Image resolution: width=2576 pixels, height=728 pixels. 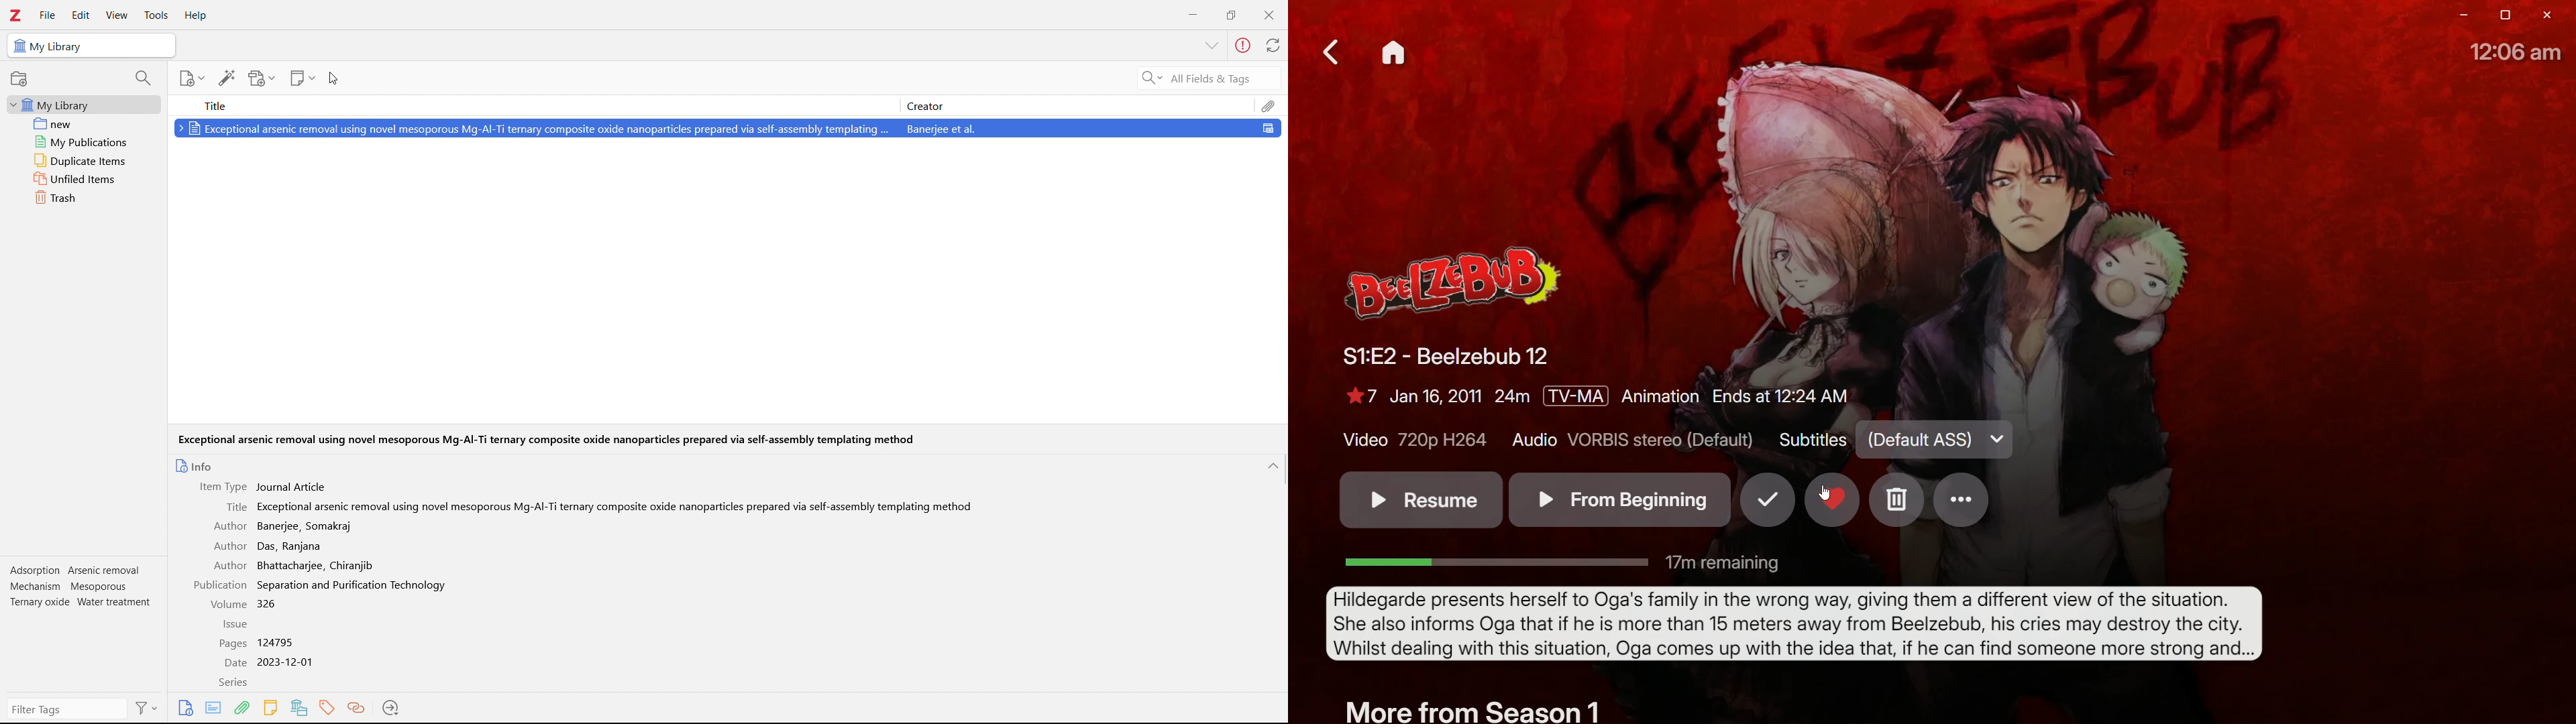 What do you see at coordinates (1415, 442) in the screenshot?
I see `Video Quality` at bounding box center [1415, 442].